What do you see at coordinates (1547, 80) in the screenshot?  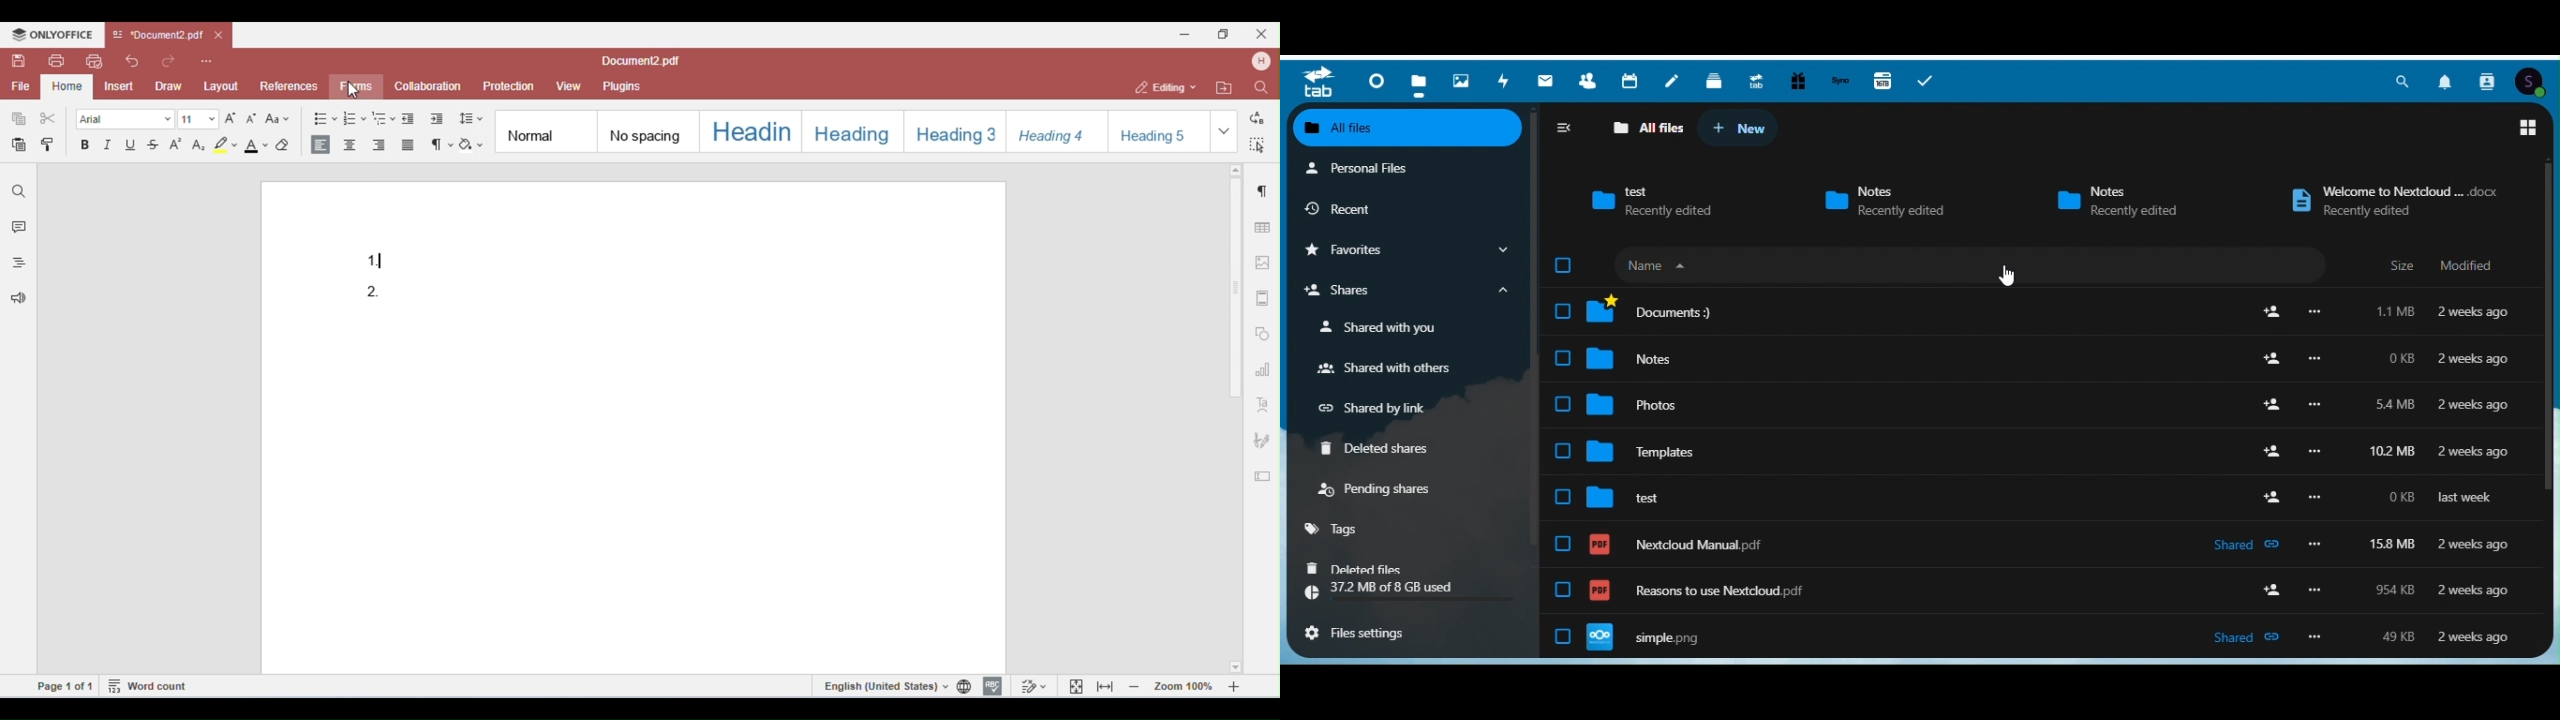 I see `Mail` at bounding box center [1547, 80].